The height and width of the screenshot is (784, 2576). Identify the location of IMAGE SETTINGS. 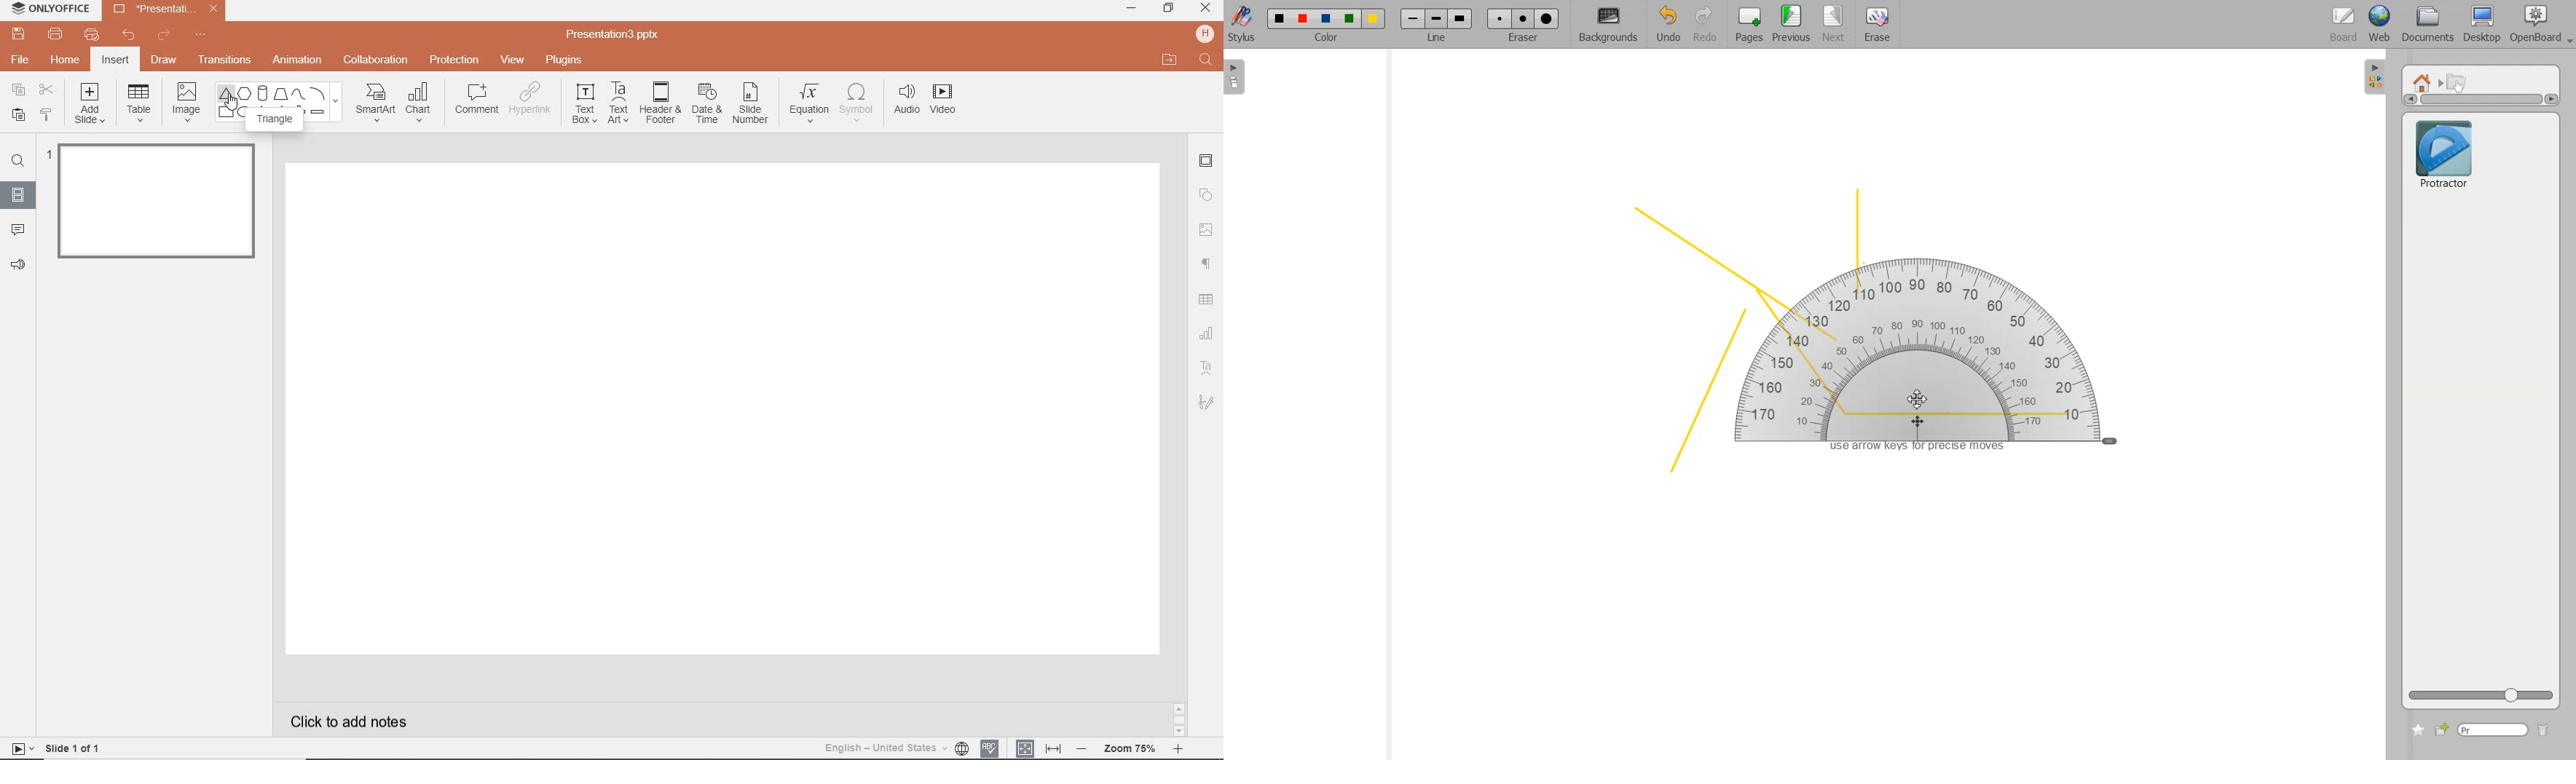
(1206, 229).